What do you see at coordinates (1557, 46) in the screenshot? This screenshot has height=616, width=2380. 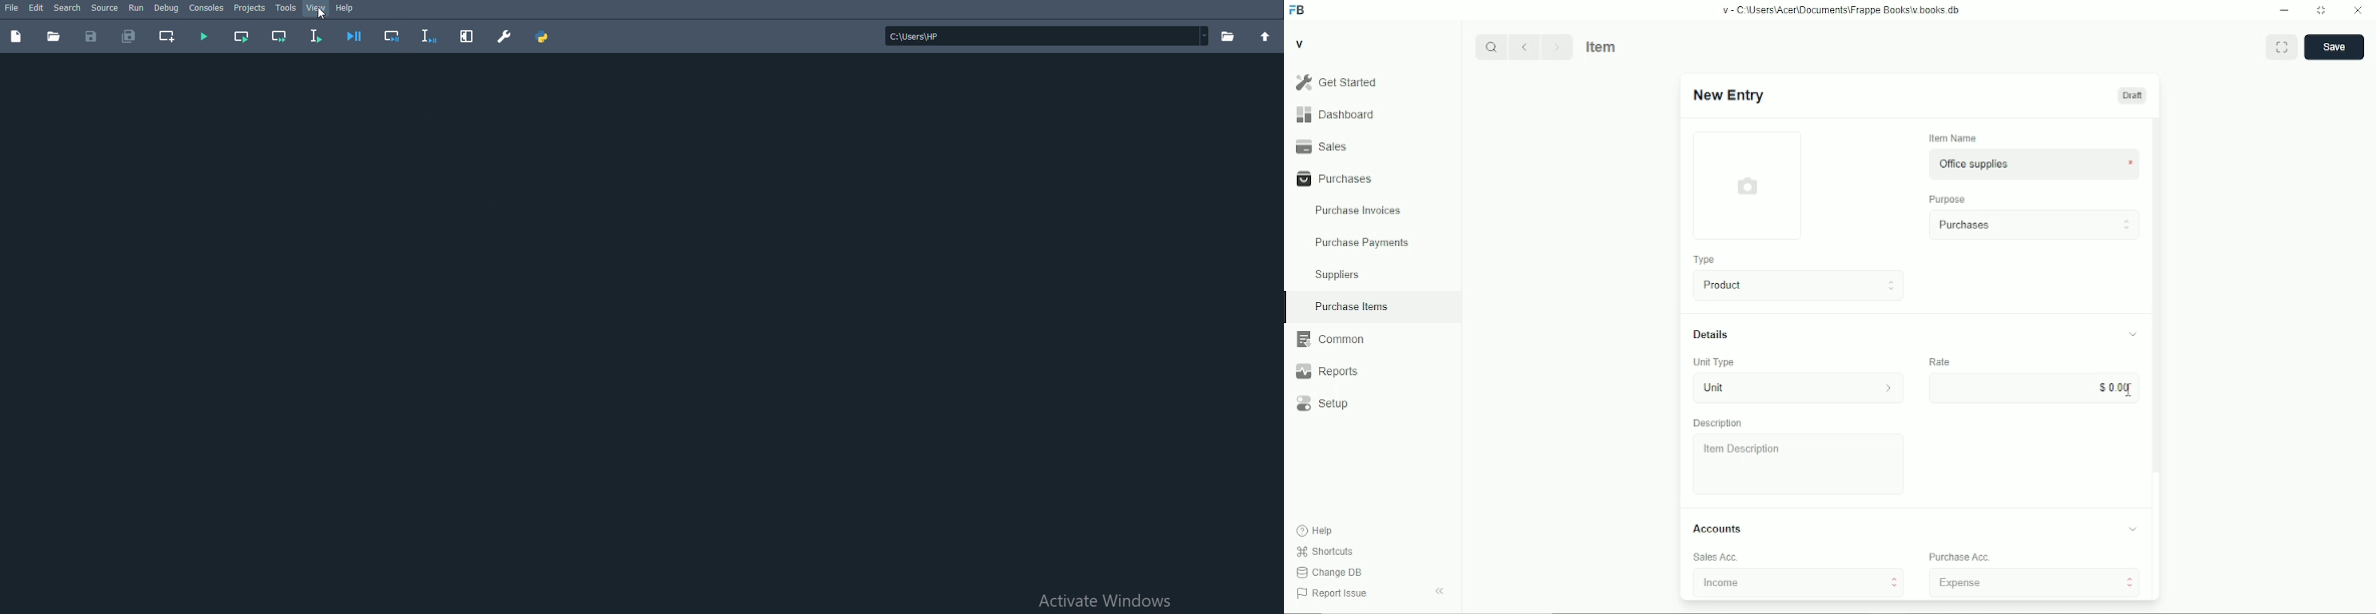 I see `Next` at bounding box center [1557, 46].